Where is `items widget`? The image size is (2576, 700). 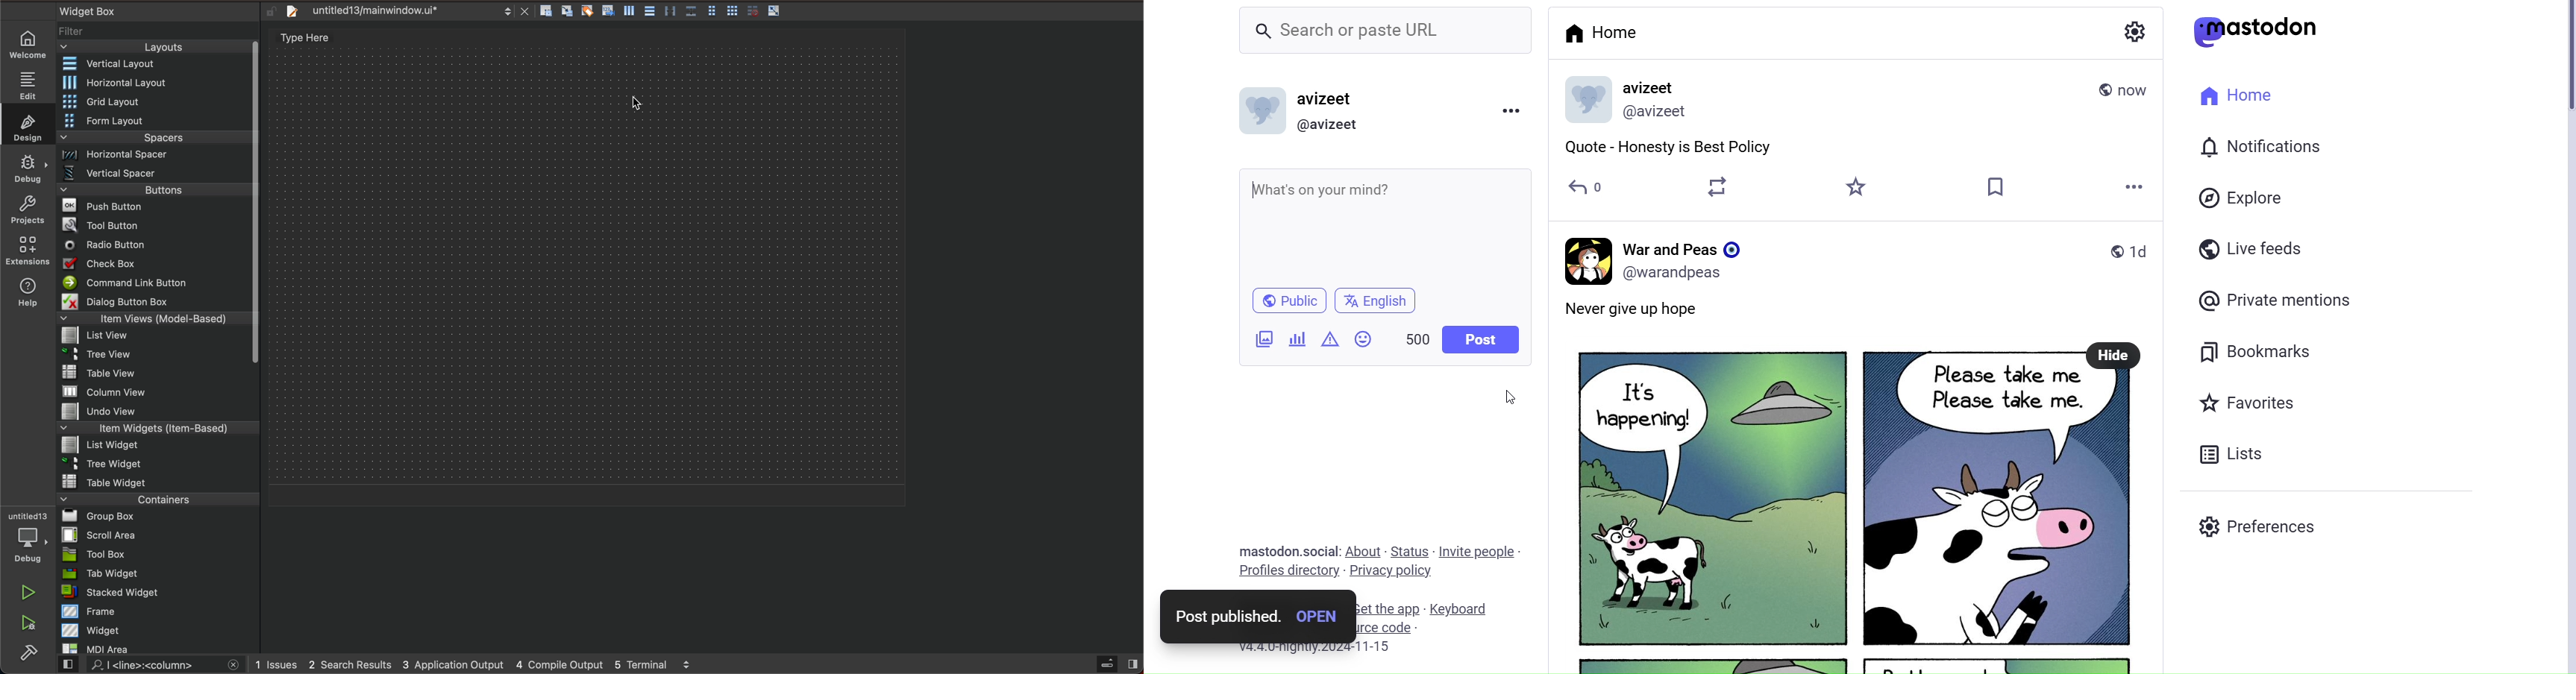
items widget is located at coordinates (155, 428).